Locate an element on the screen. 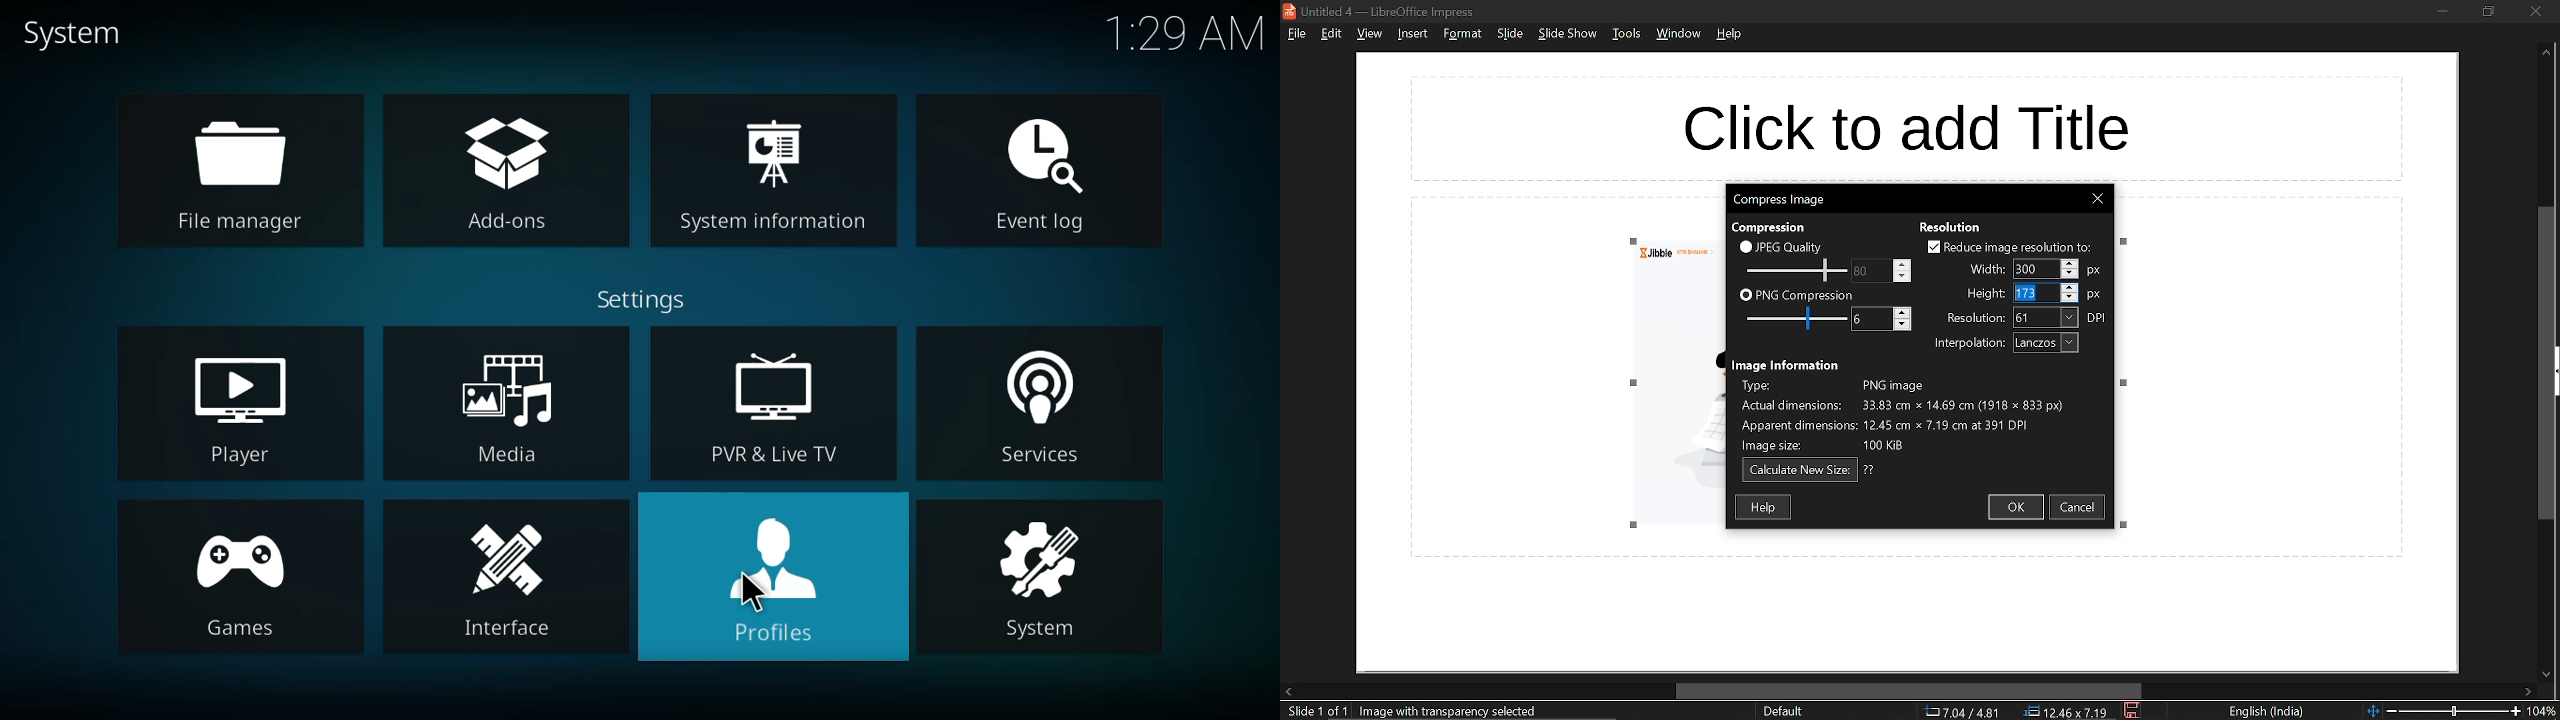 The image size is (2576, 728). current window is located at coordinates (1382, 10).